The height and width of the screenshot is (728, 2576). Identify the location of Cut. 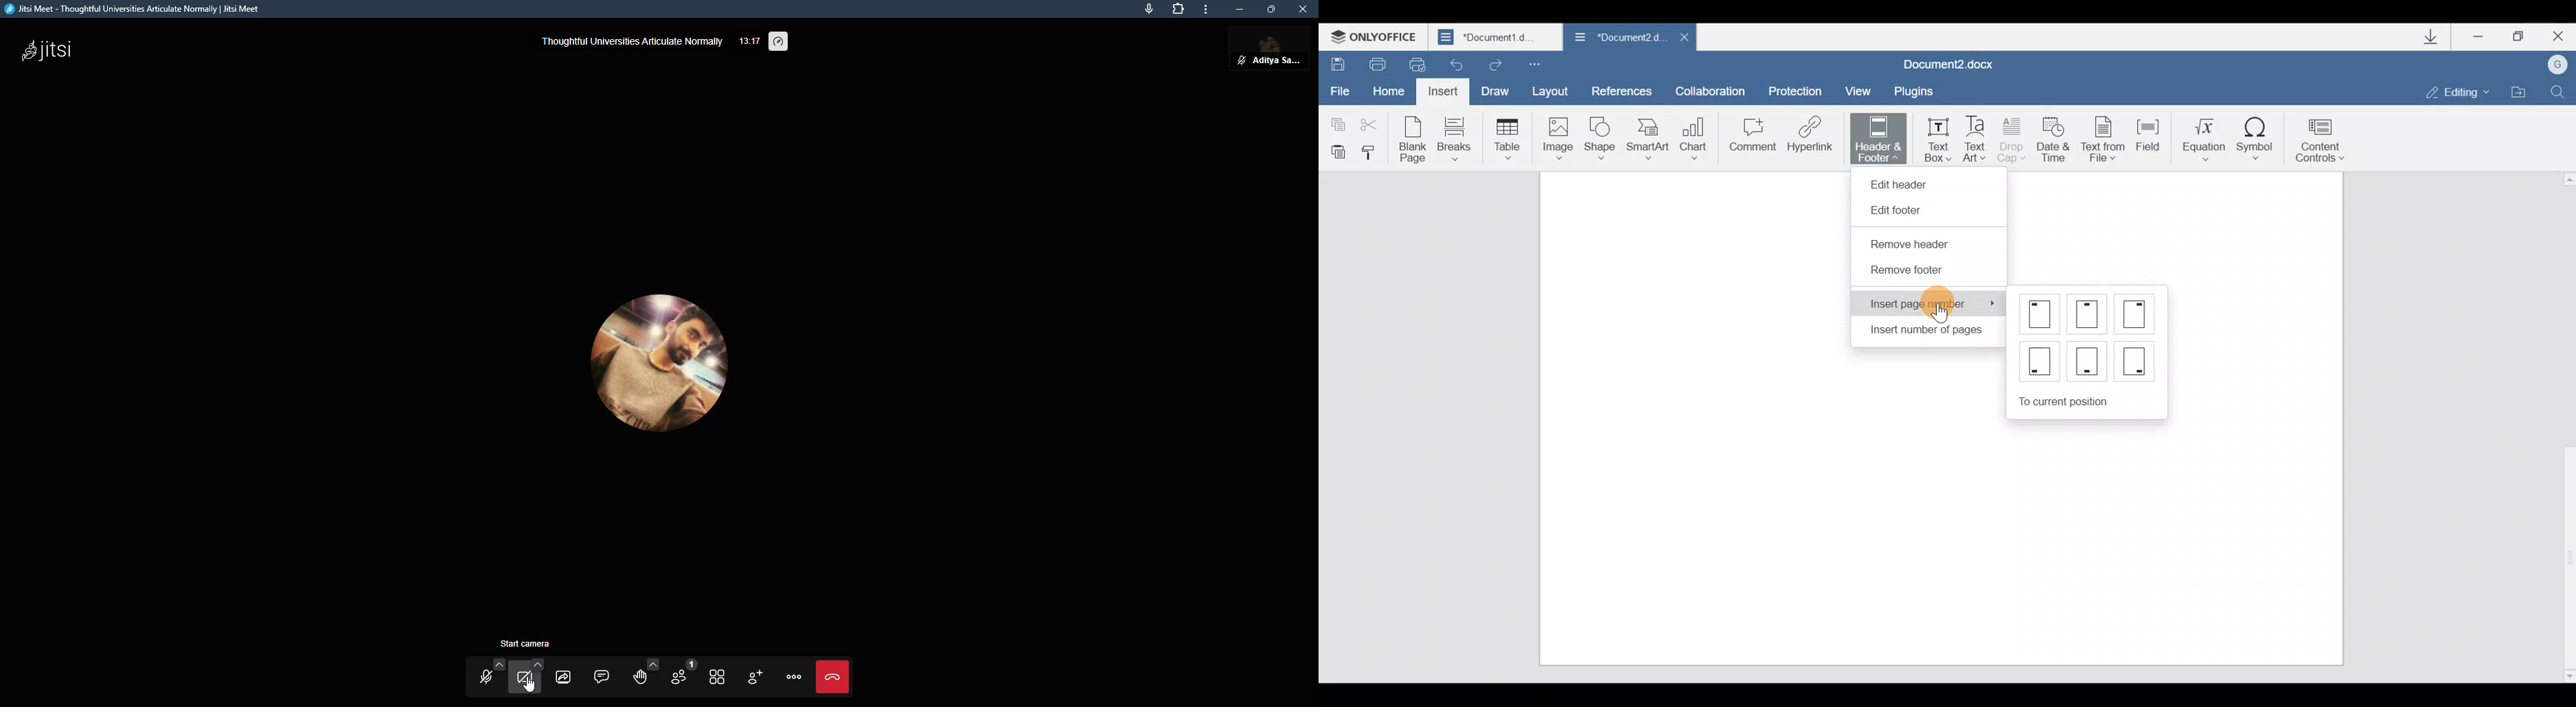
(1372, 125).